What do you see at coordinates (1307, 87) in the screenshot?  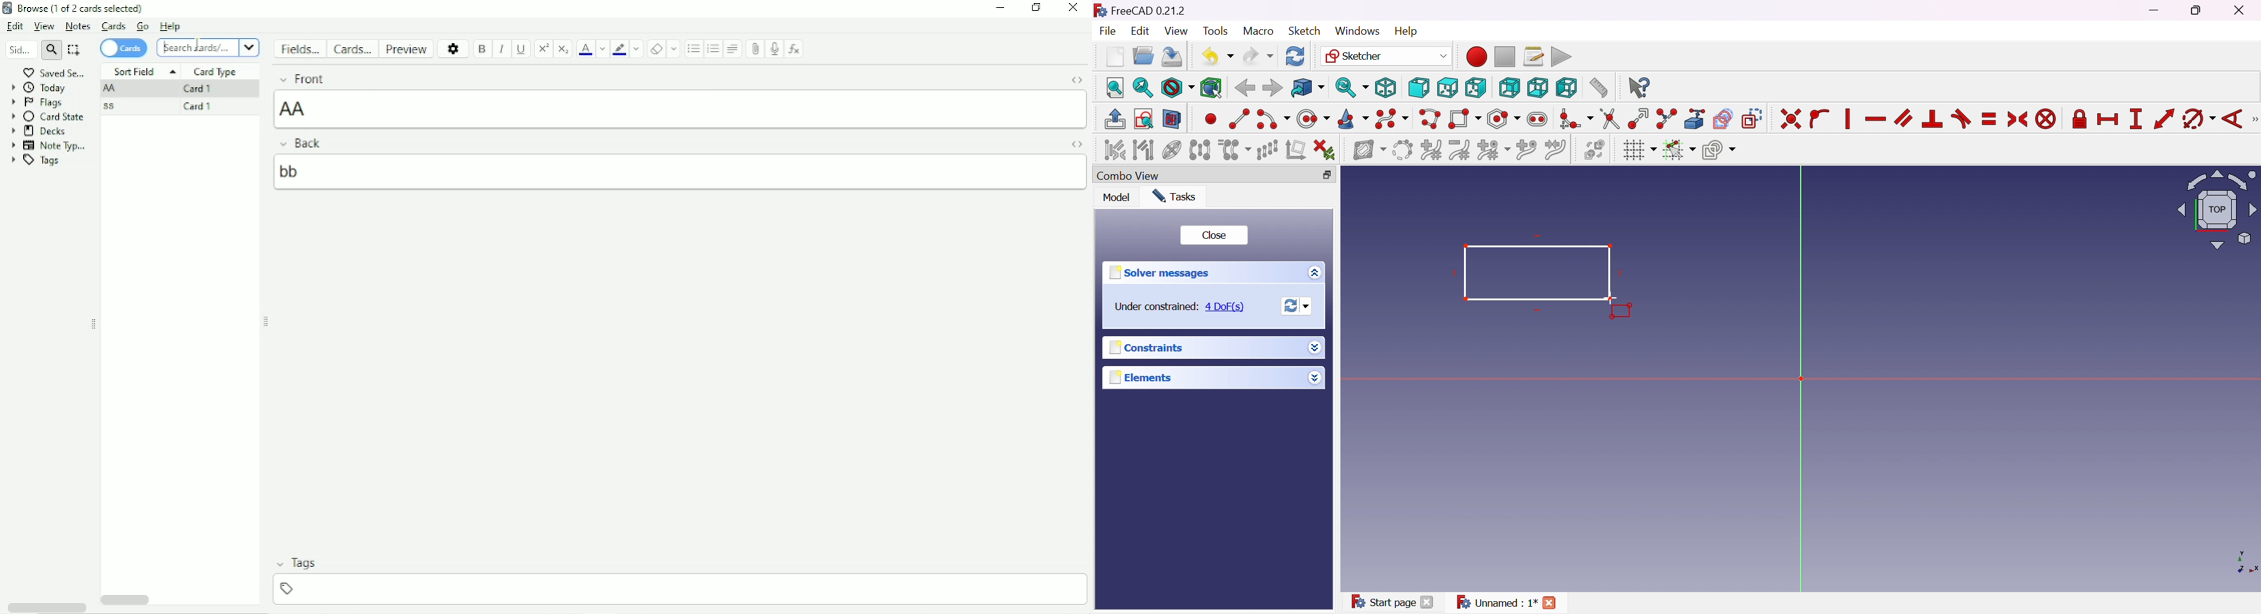 I see `Go to linked object` at bounding box center [1307, 87].